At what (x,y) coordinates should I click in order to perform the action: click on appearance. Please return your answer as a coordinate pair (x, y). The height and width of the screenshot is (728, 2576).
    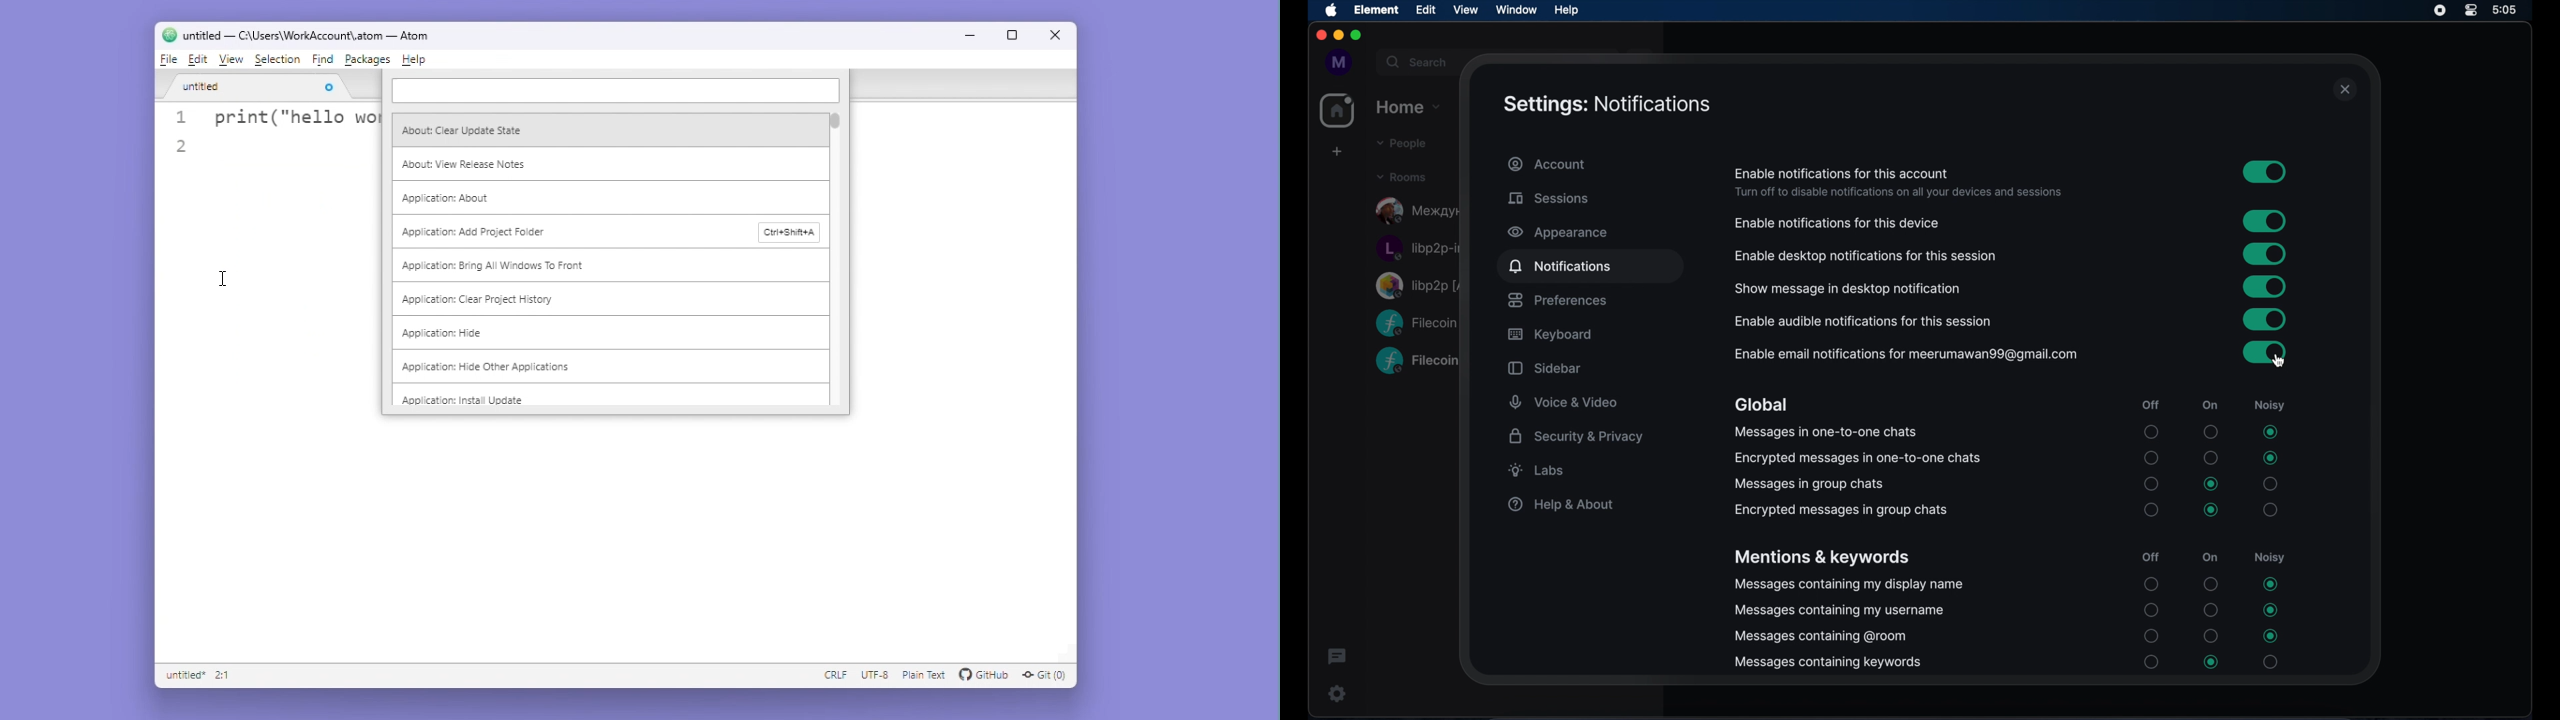
    Looking at the image, I should click on (1557, 233).